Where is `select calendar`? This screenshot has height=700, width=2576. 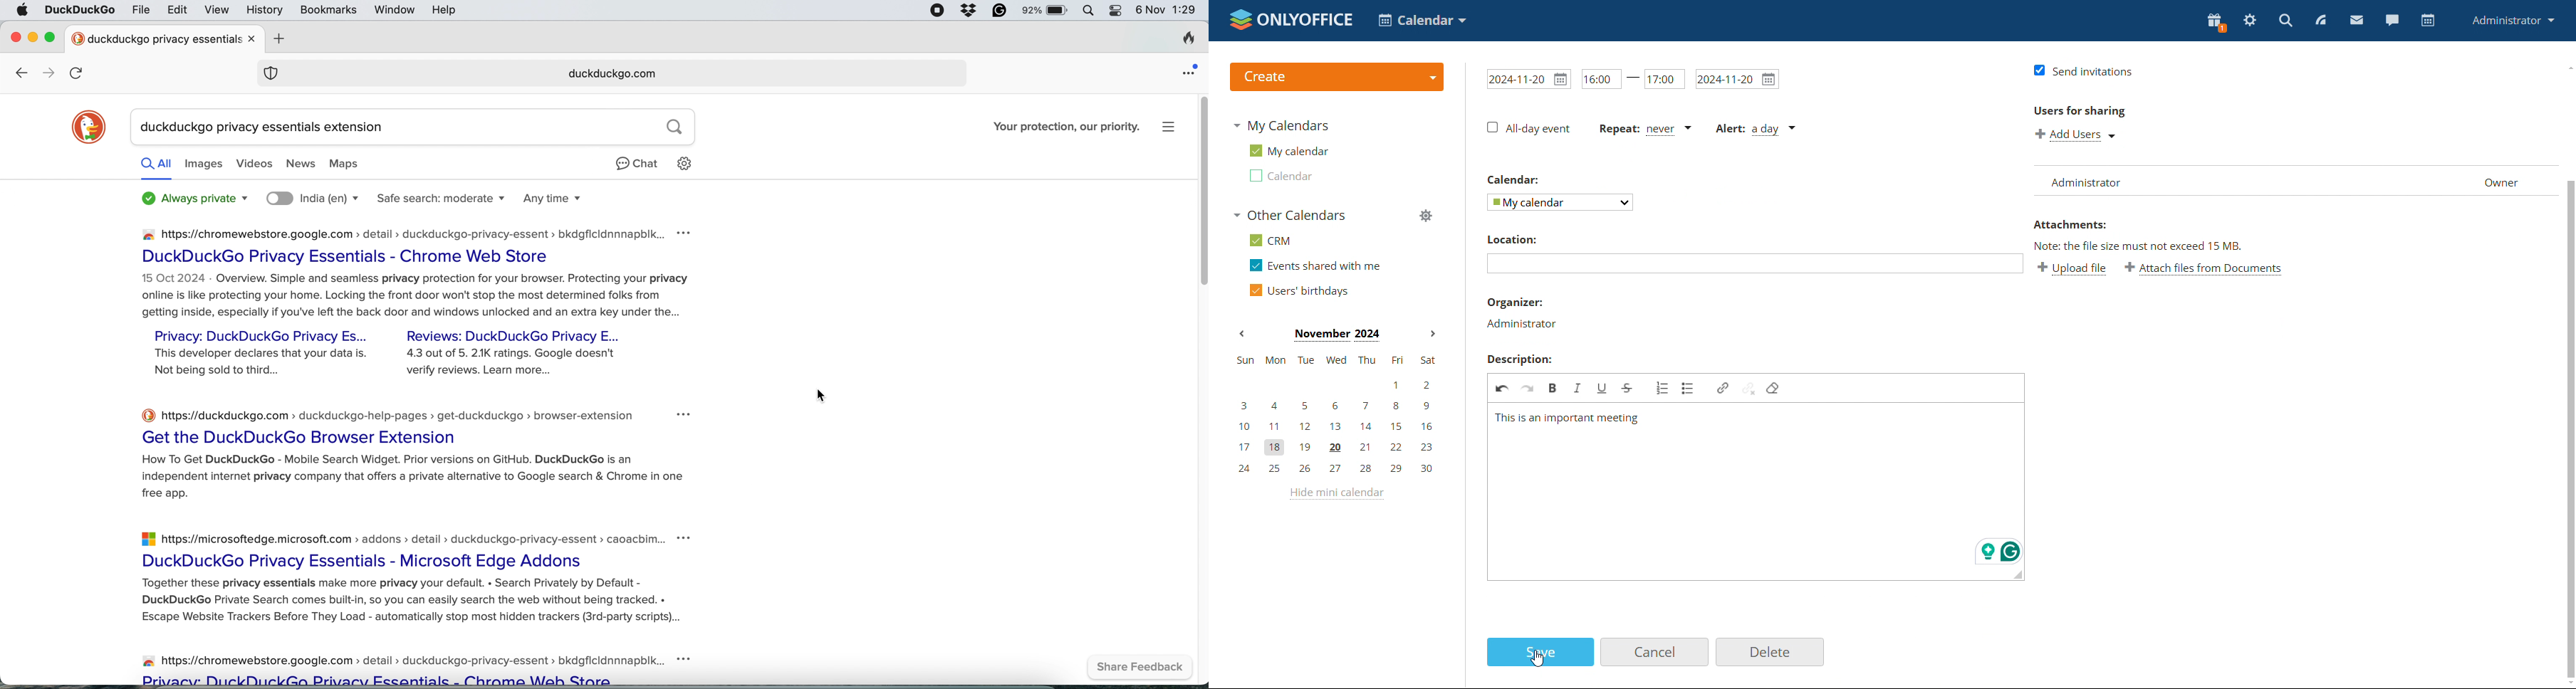
select calendar is located at coordinates (1560, 202).